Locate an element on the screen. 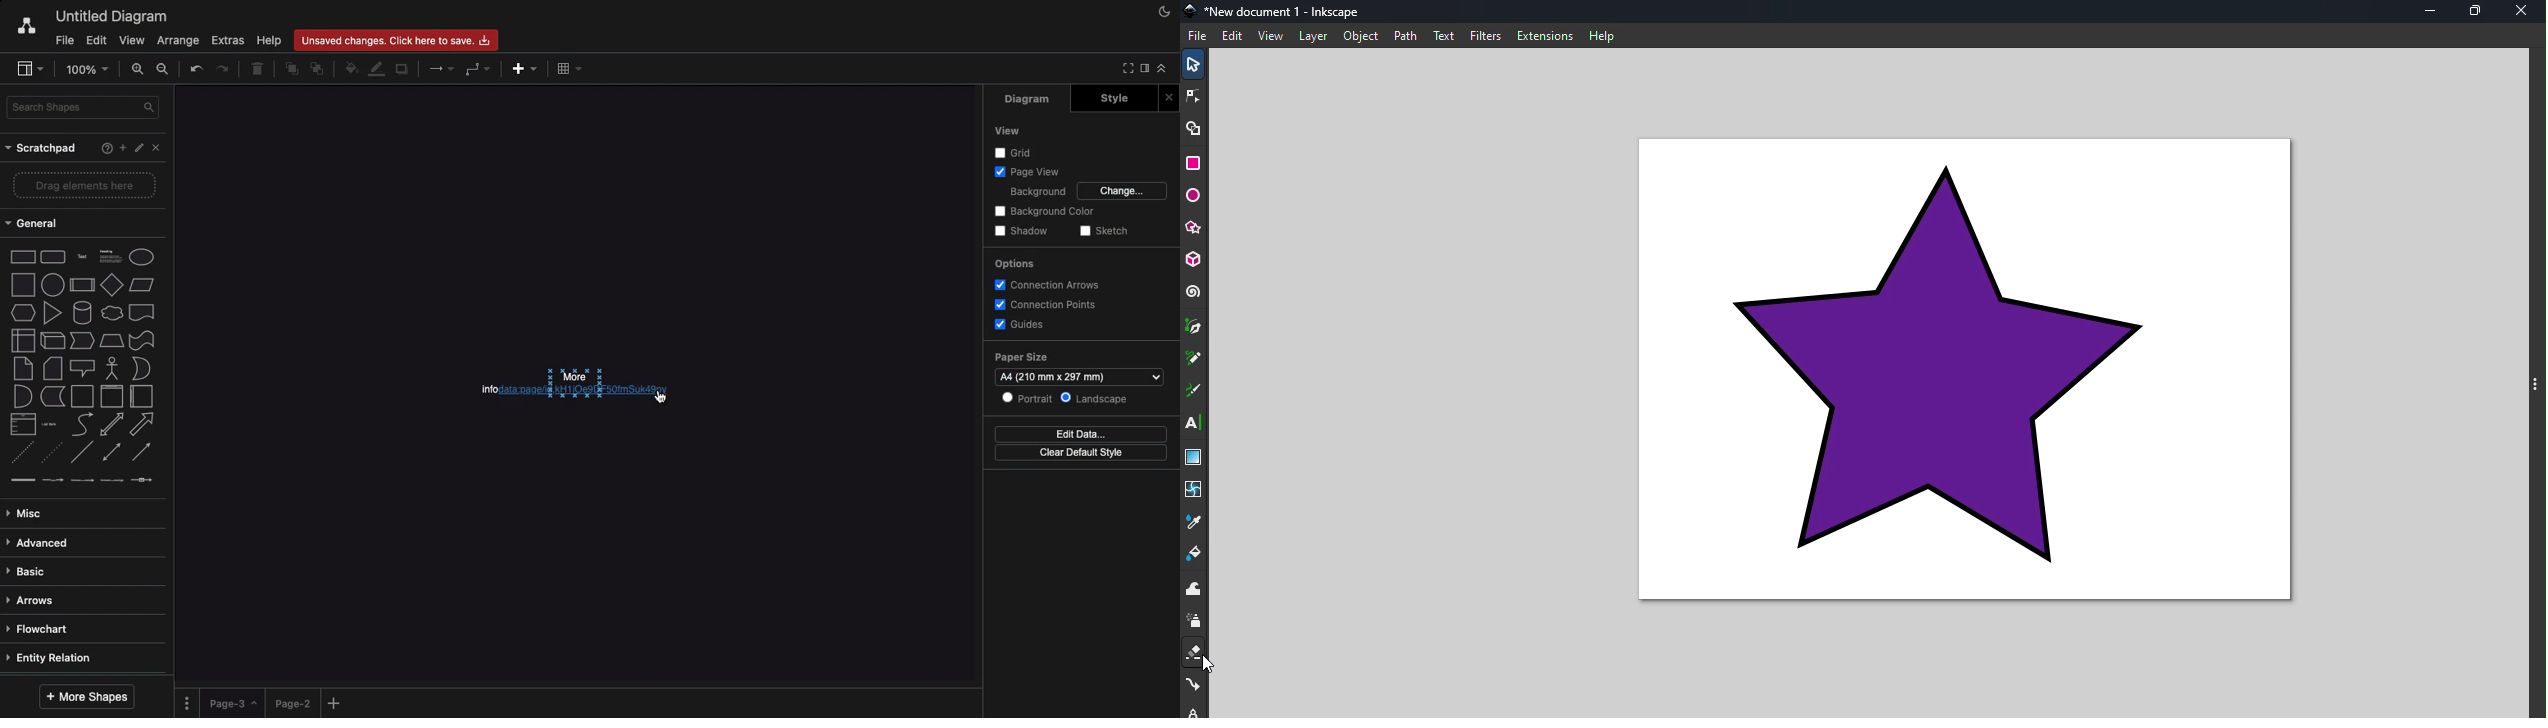  curve is located at coordinates (83, 423).